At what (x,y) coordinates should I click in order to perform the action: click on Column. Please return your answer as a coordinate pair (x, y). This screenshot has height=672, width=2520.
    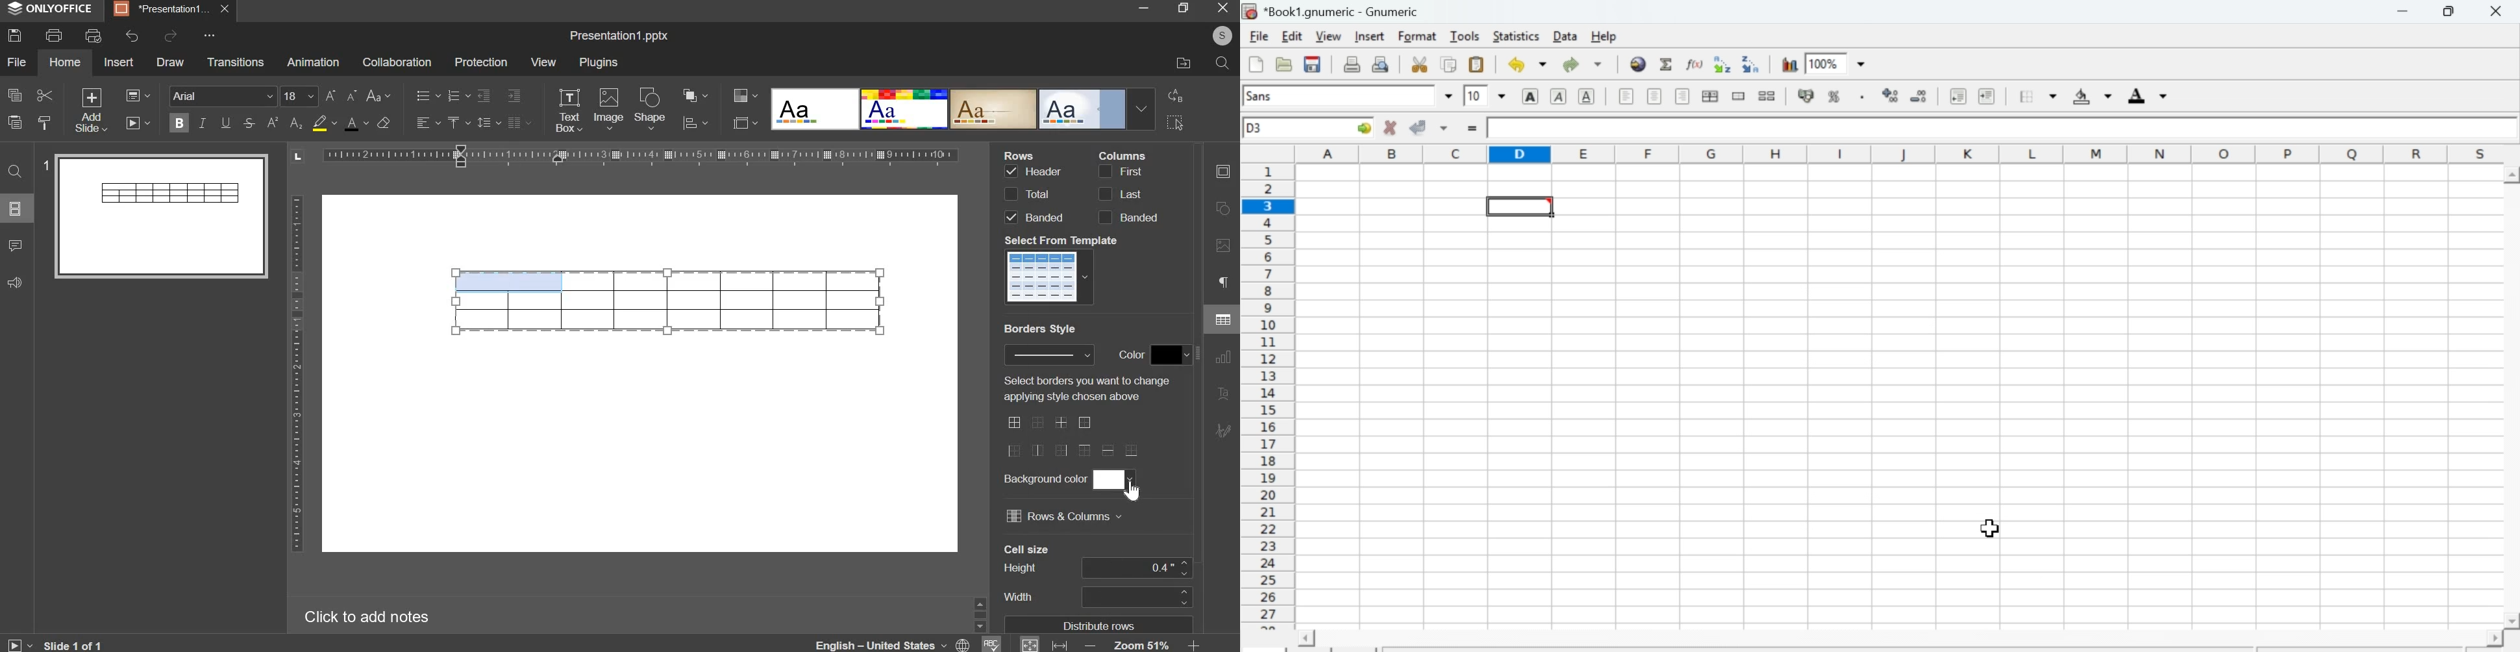
    Looking at the image, I should click on (1122, 155).